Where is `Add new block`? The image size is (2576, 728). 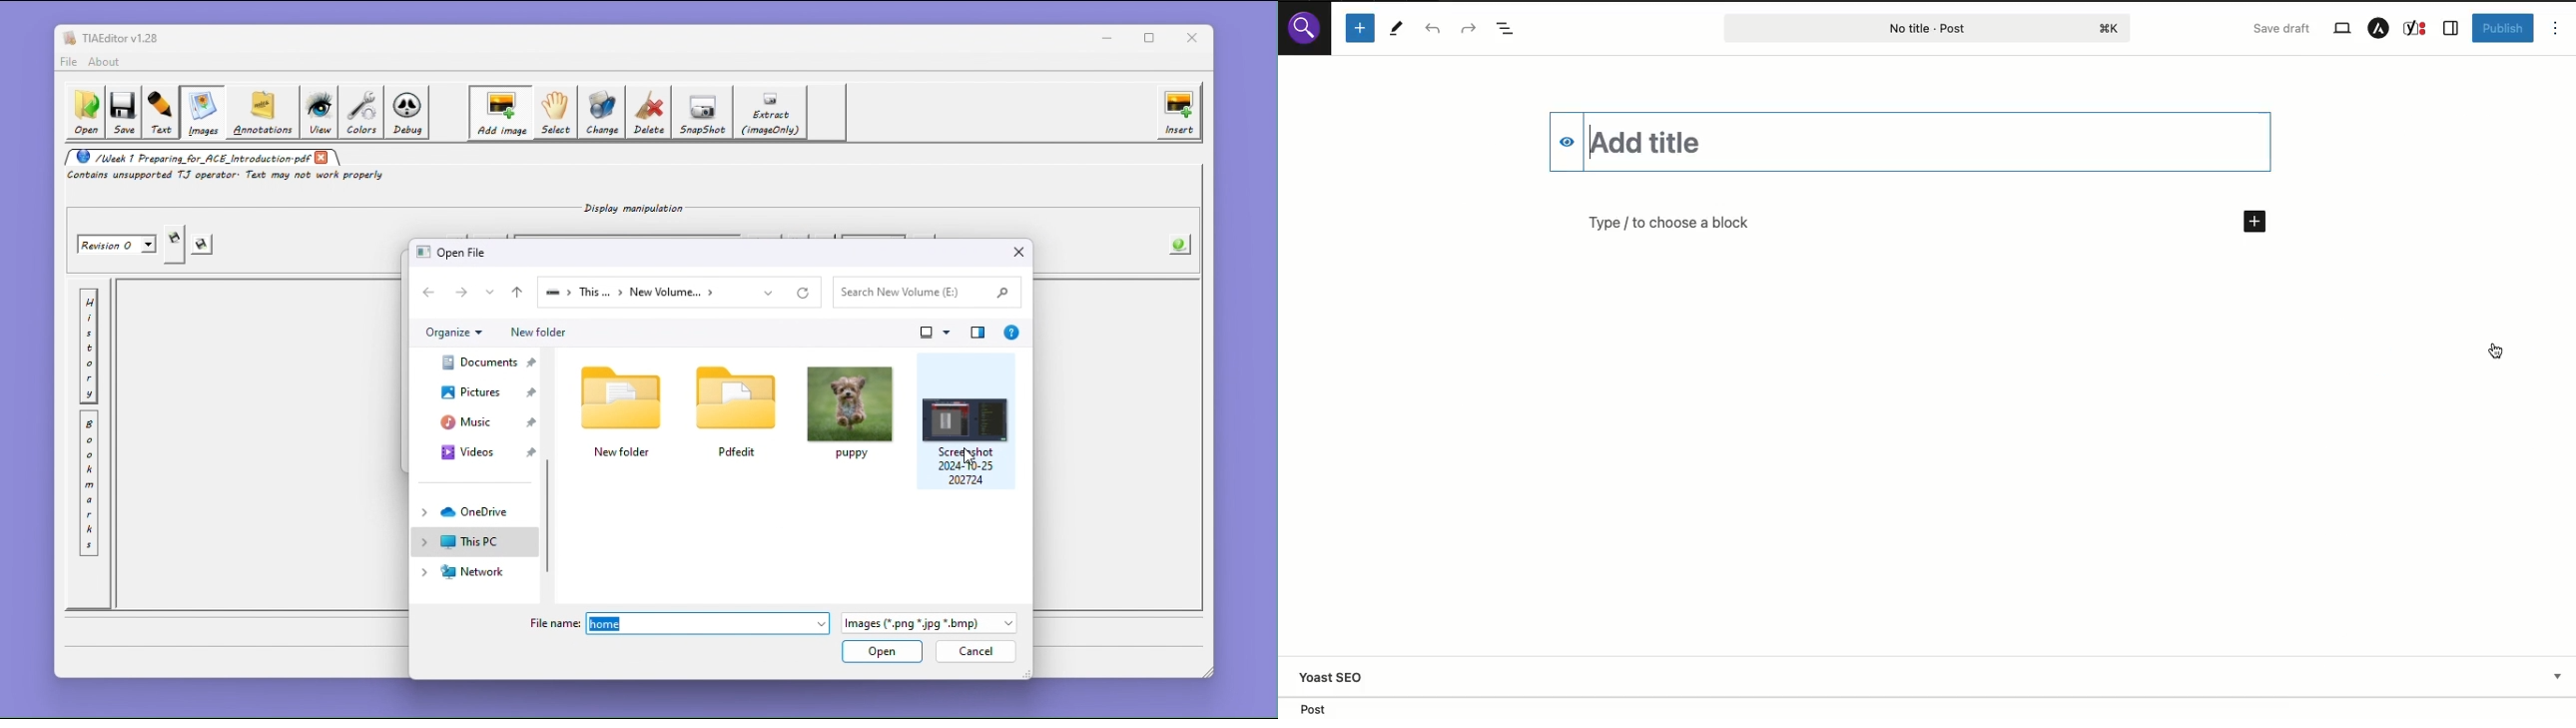 Add new block is located at coordinates (2254, 220).